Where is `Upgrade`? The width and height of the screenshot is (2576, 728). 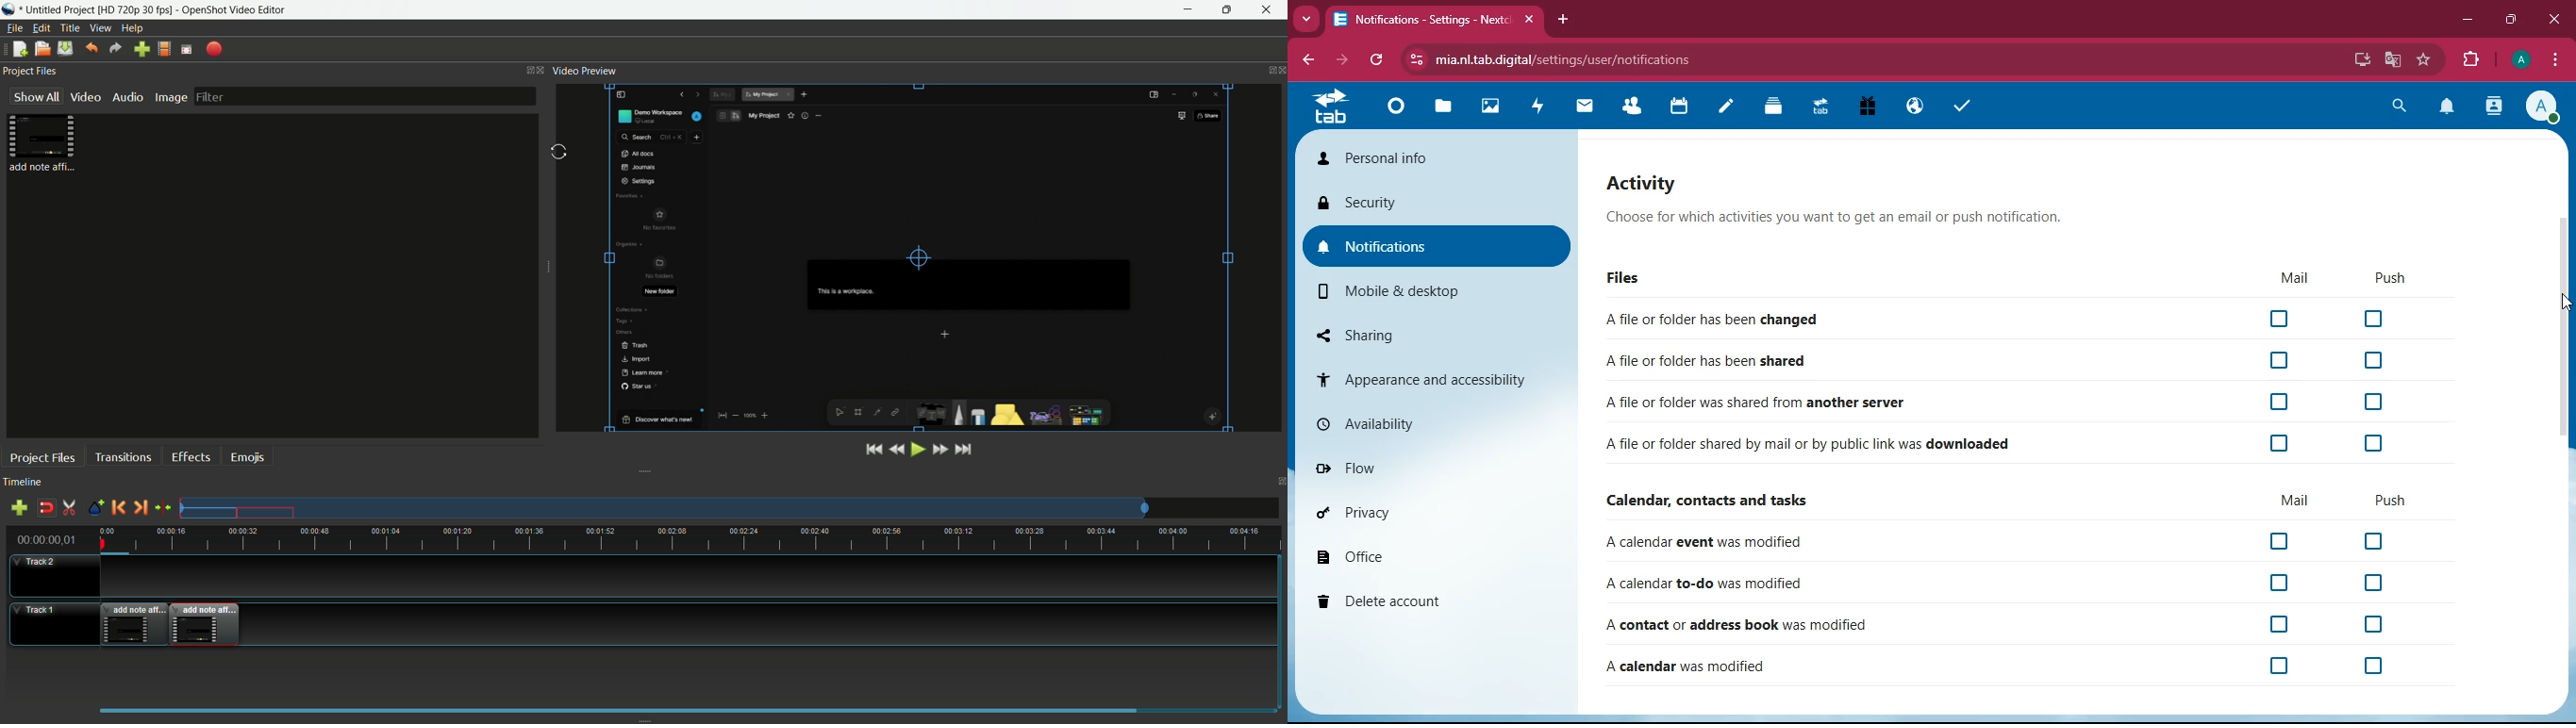
Upgrade is located at coordinates (1821, 108).